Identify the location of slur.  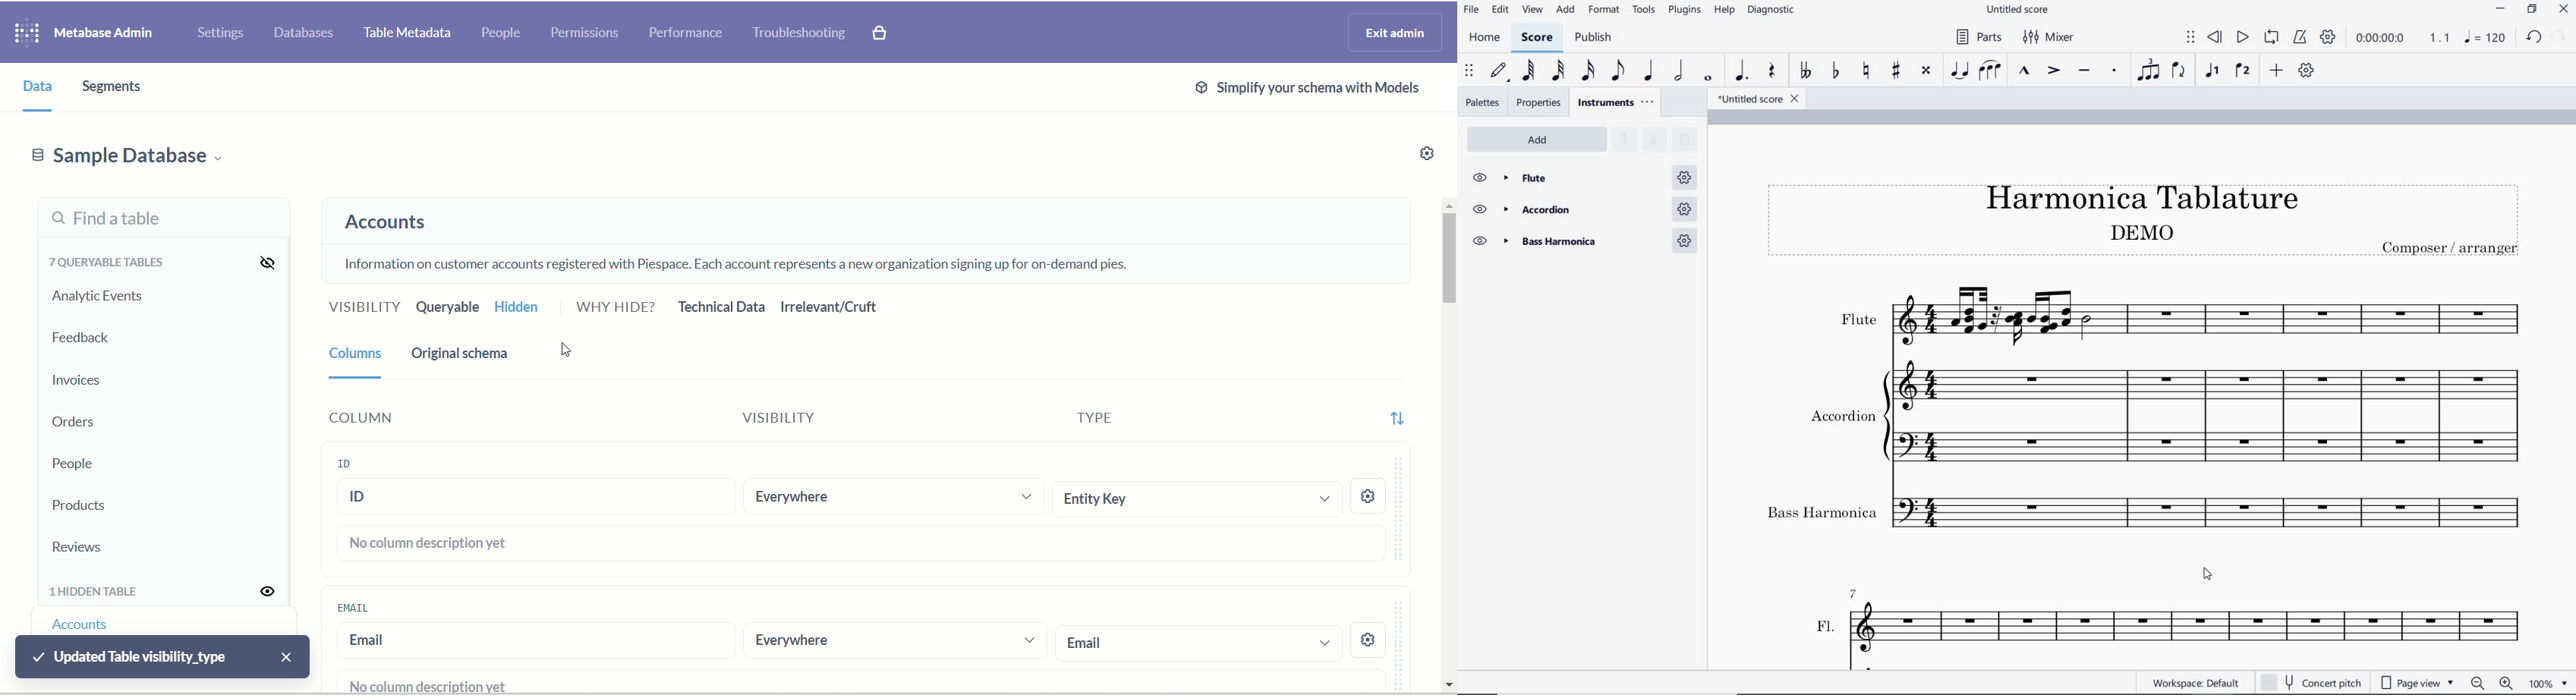
(1992, 71).